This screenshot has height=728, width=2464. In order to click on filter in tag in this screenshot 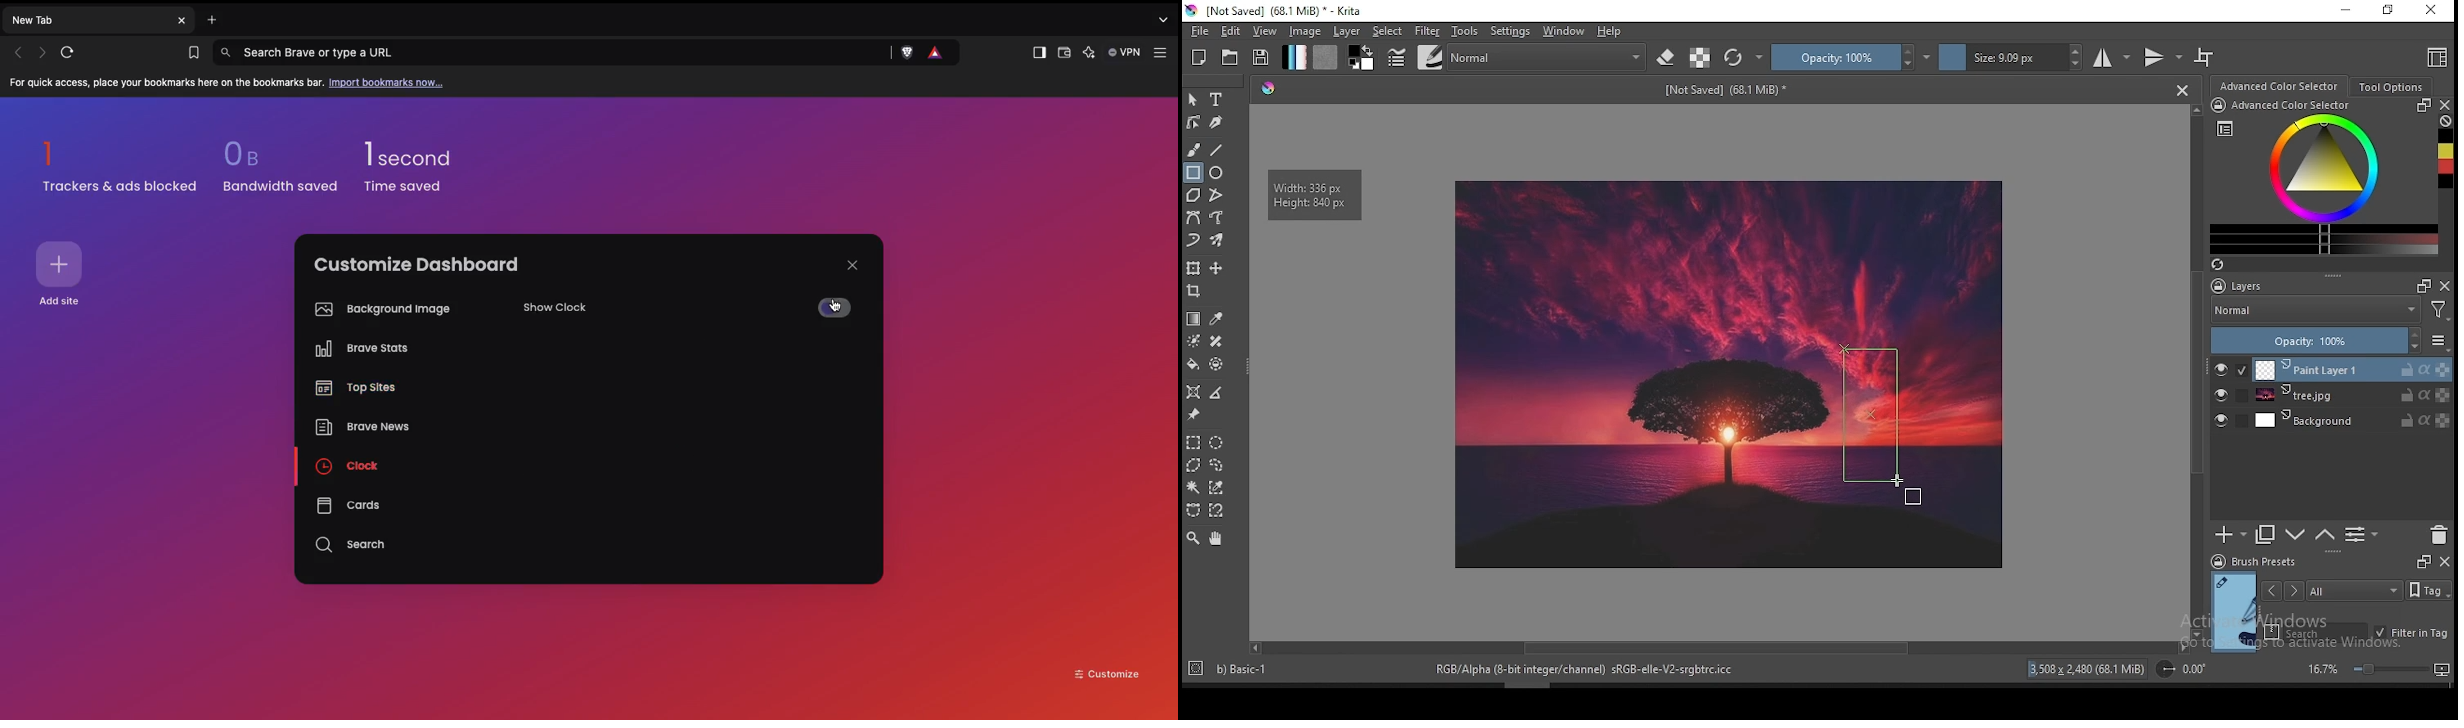, I will do `click(2412, 631)`.